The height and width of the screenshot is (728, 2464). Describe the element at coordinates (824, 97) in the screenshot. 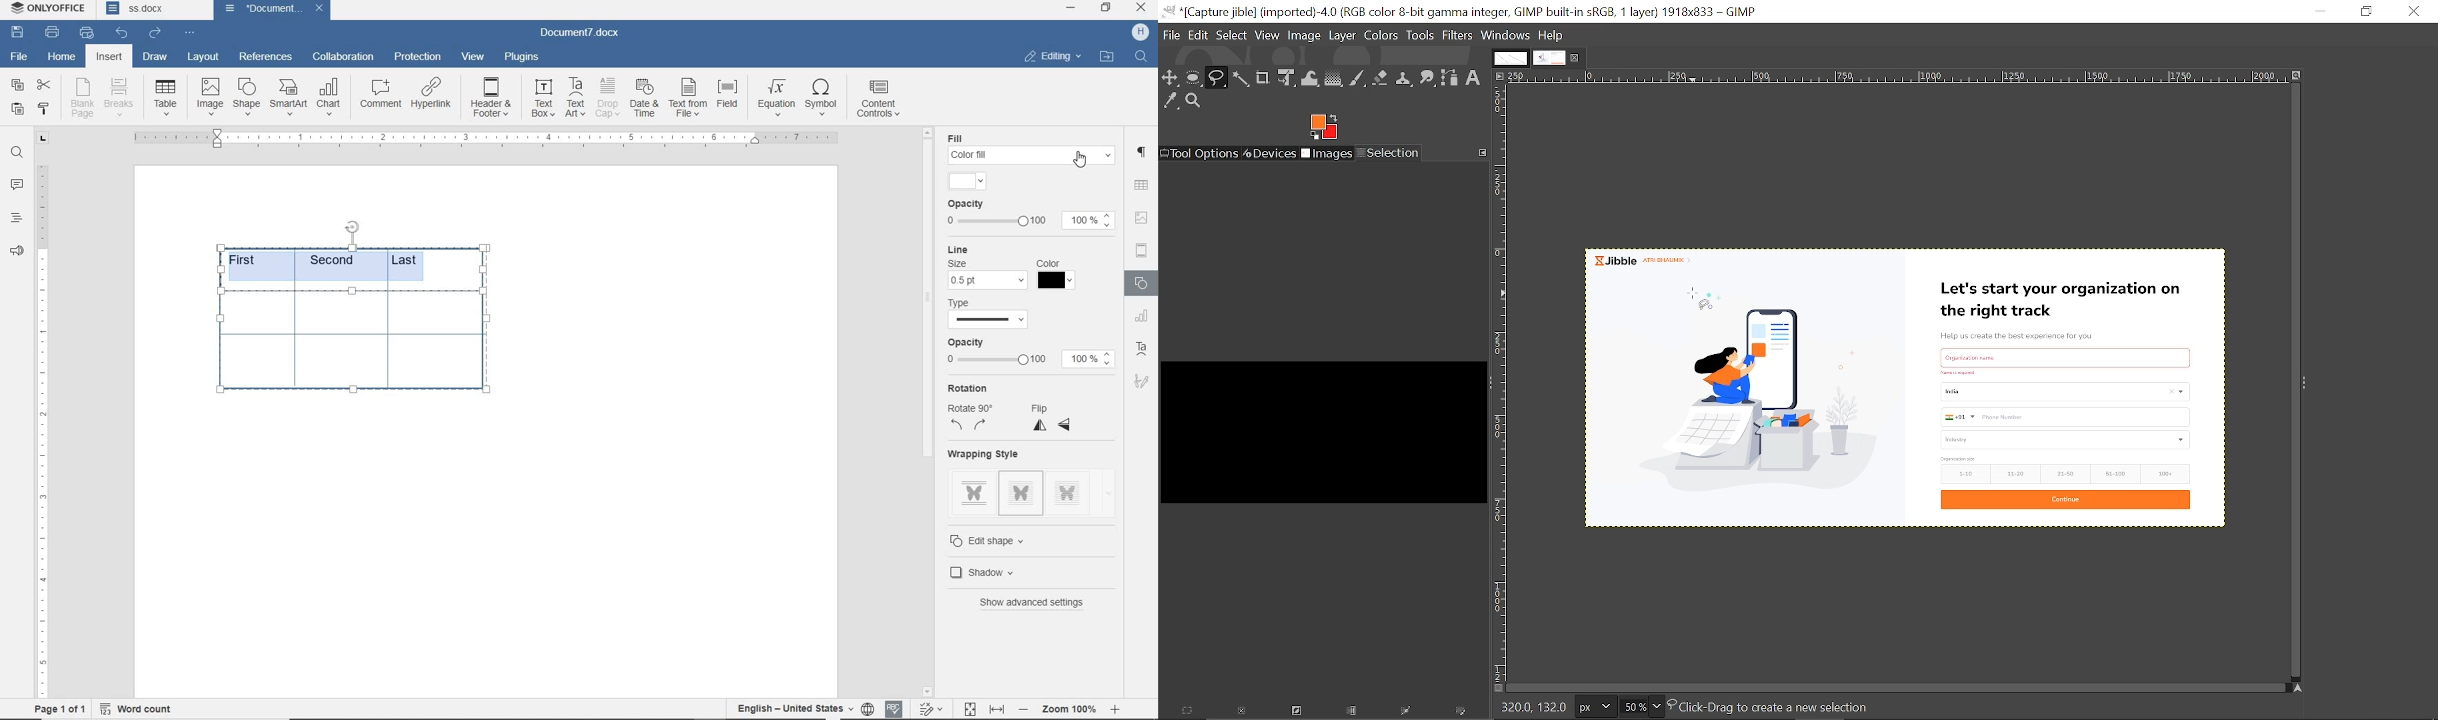

I see `symbol` at that location.